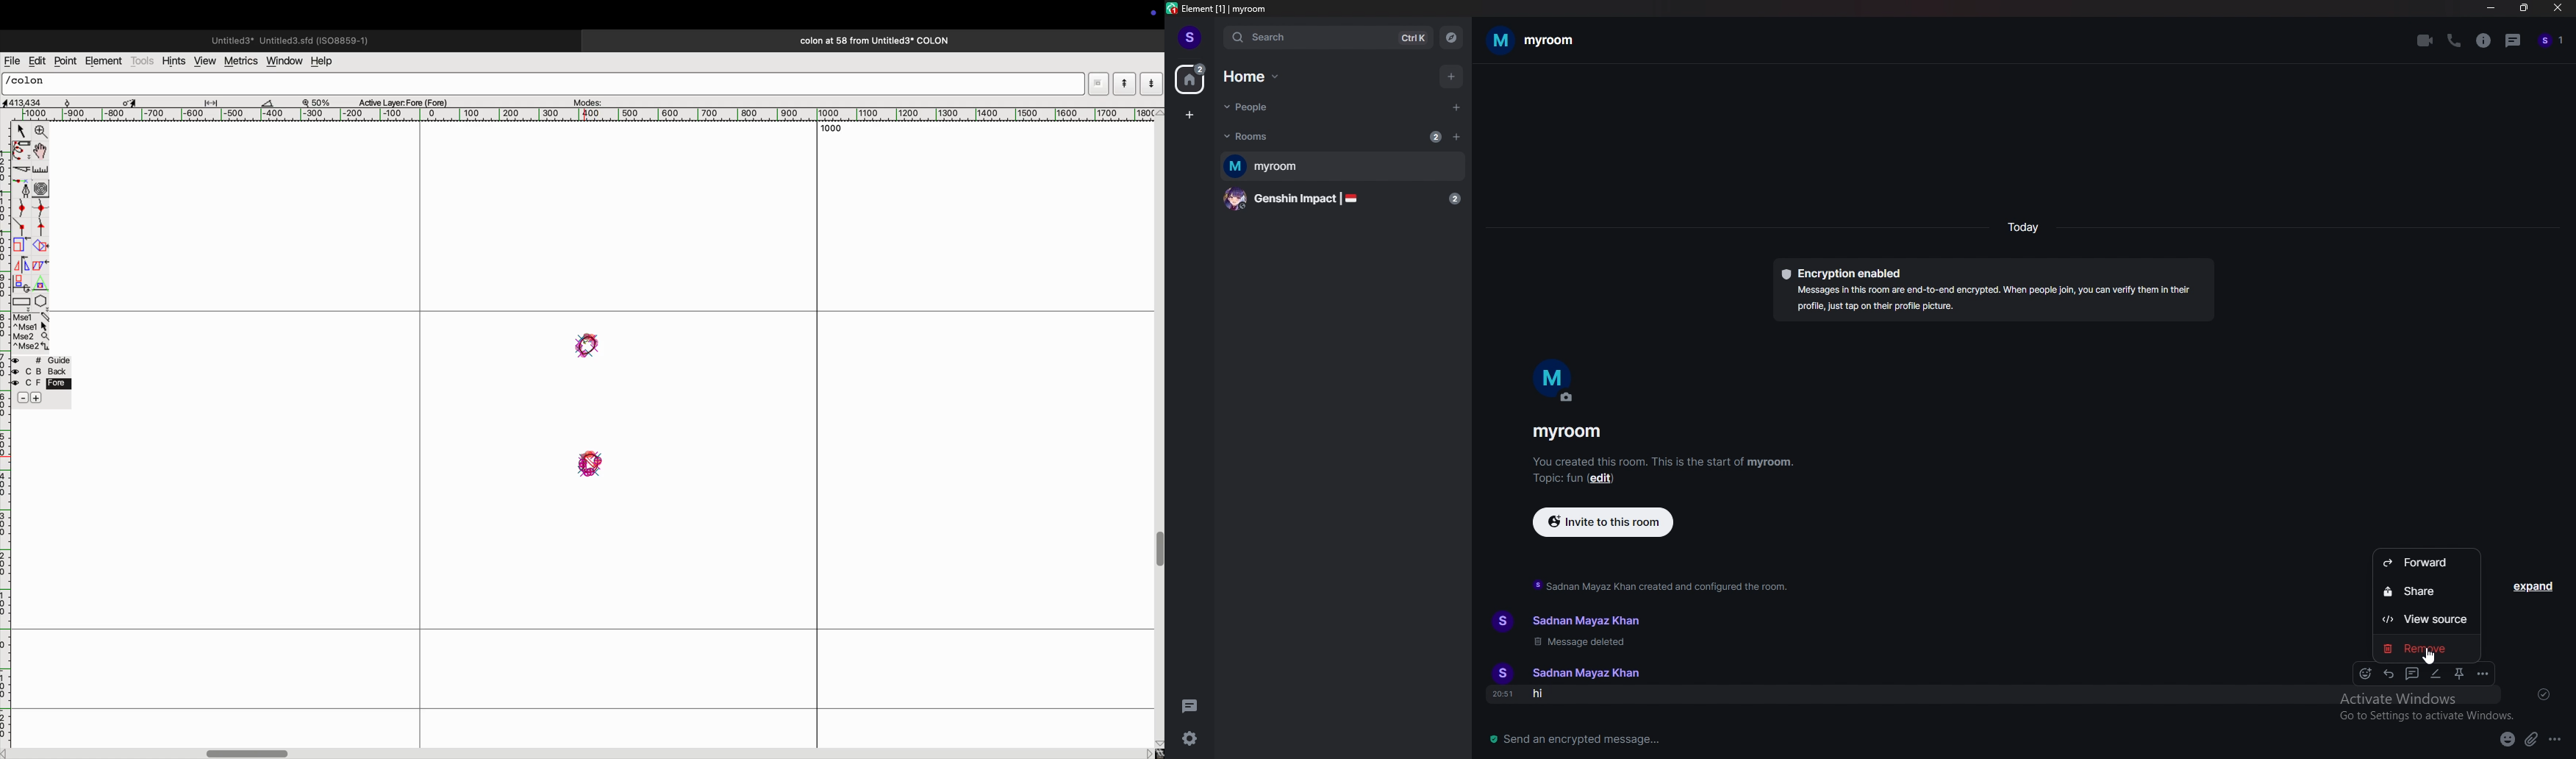 The image size is (2576, 784). What do you see at coordinates (1450, 76) in the screenshot?
I see `add` at bounding box center [1450, 76].